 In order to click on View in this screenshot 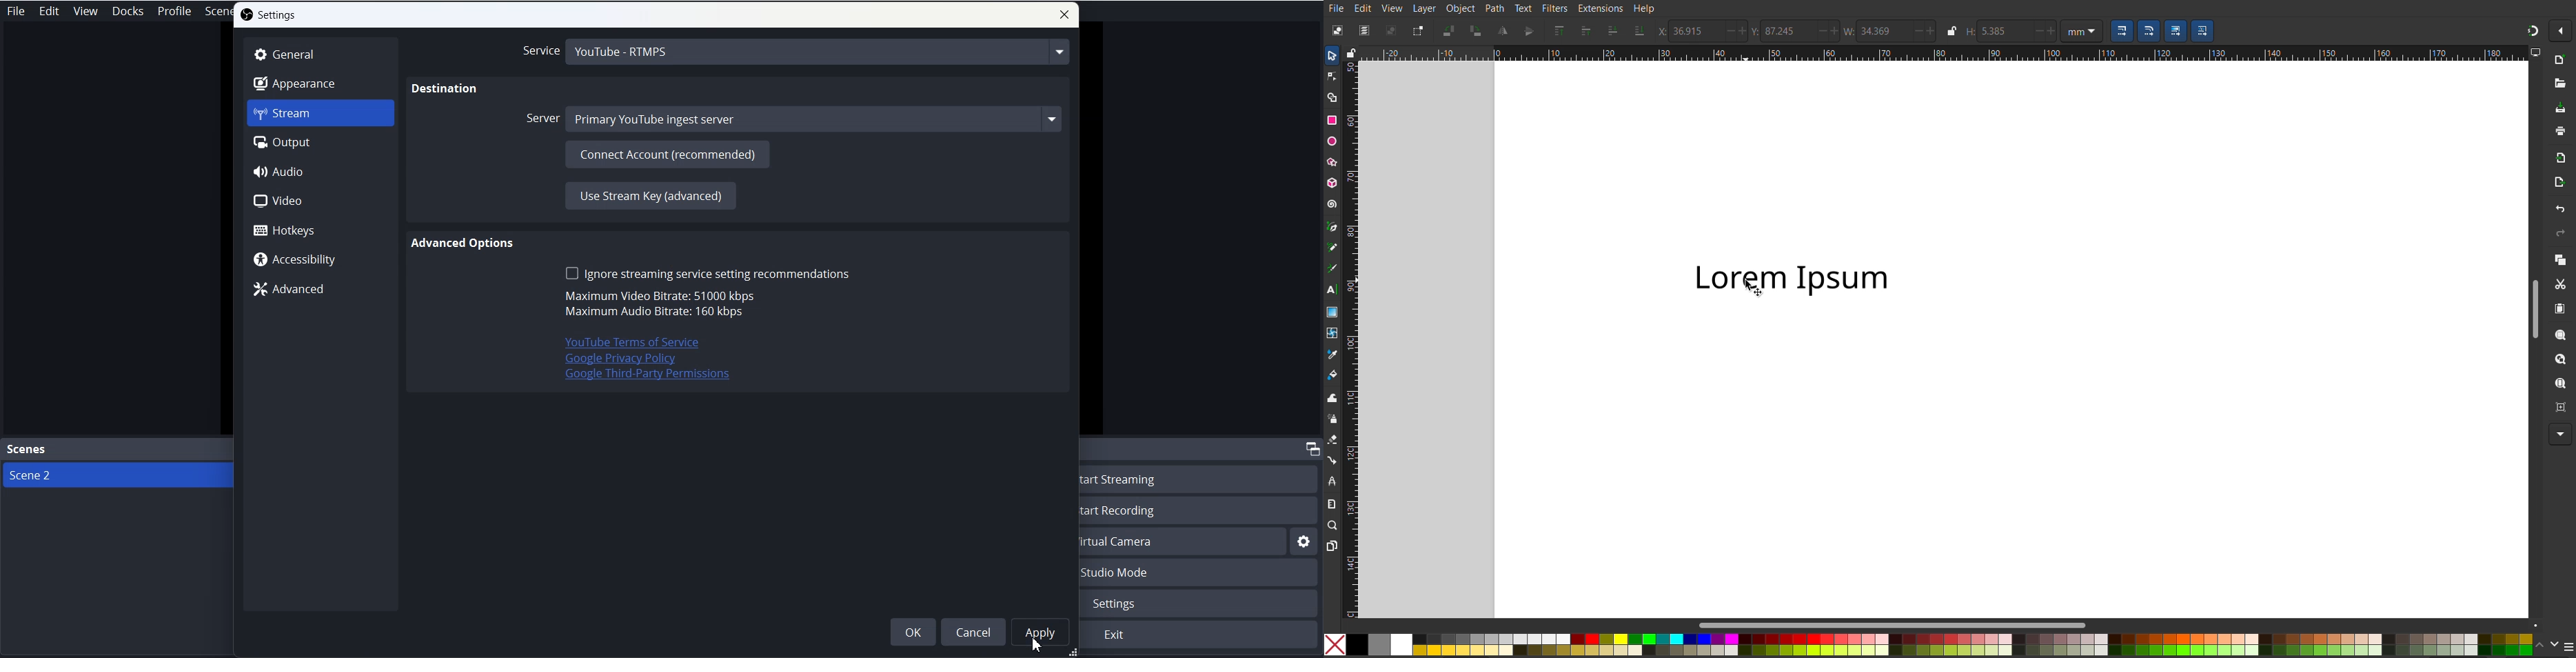, I will do `click(1391, 8)`.